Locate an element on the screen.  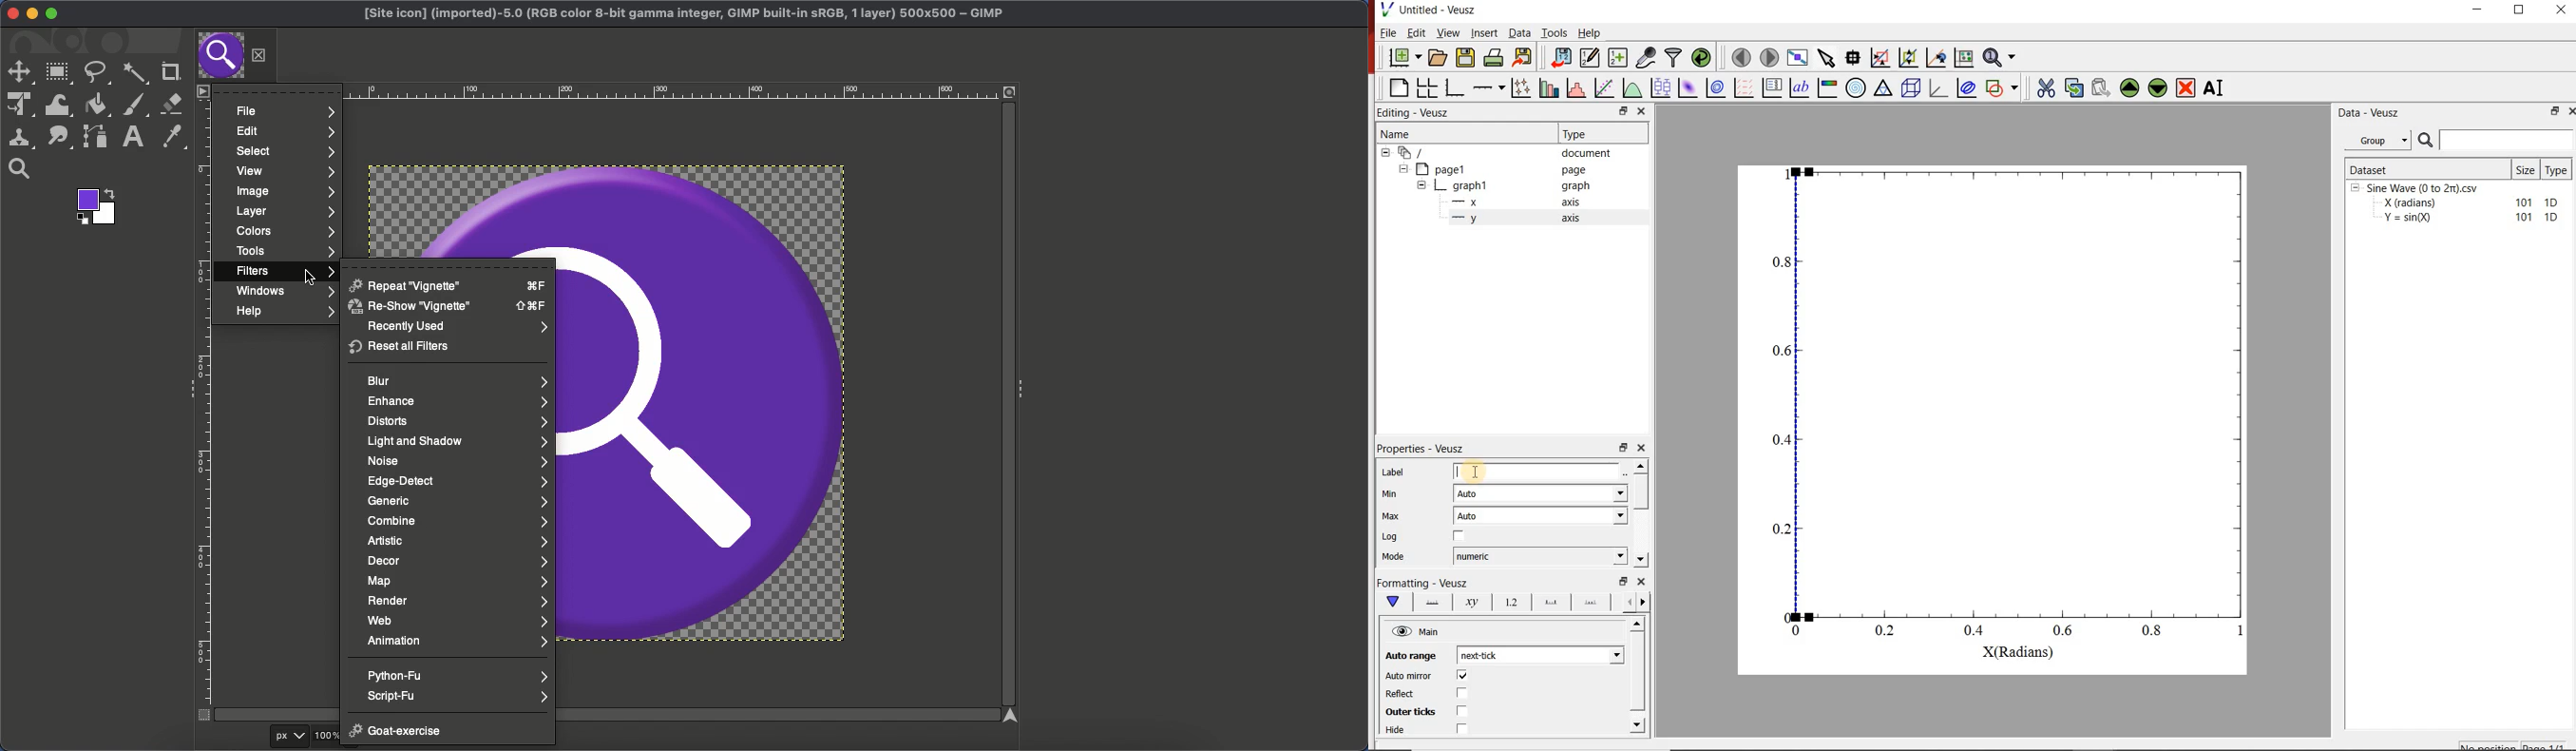
Label is located at coordinates (1393, 472).